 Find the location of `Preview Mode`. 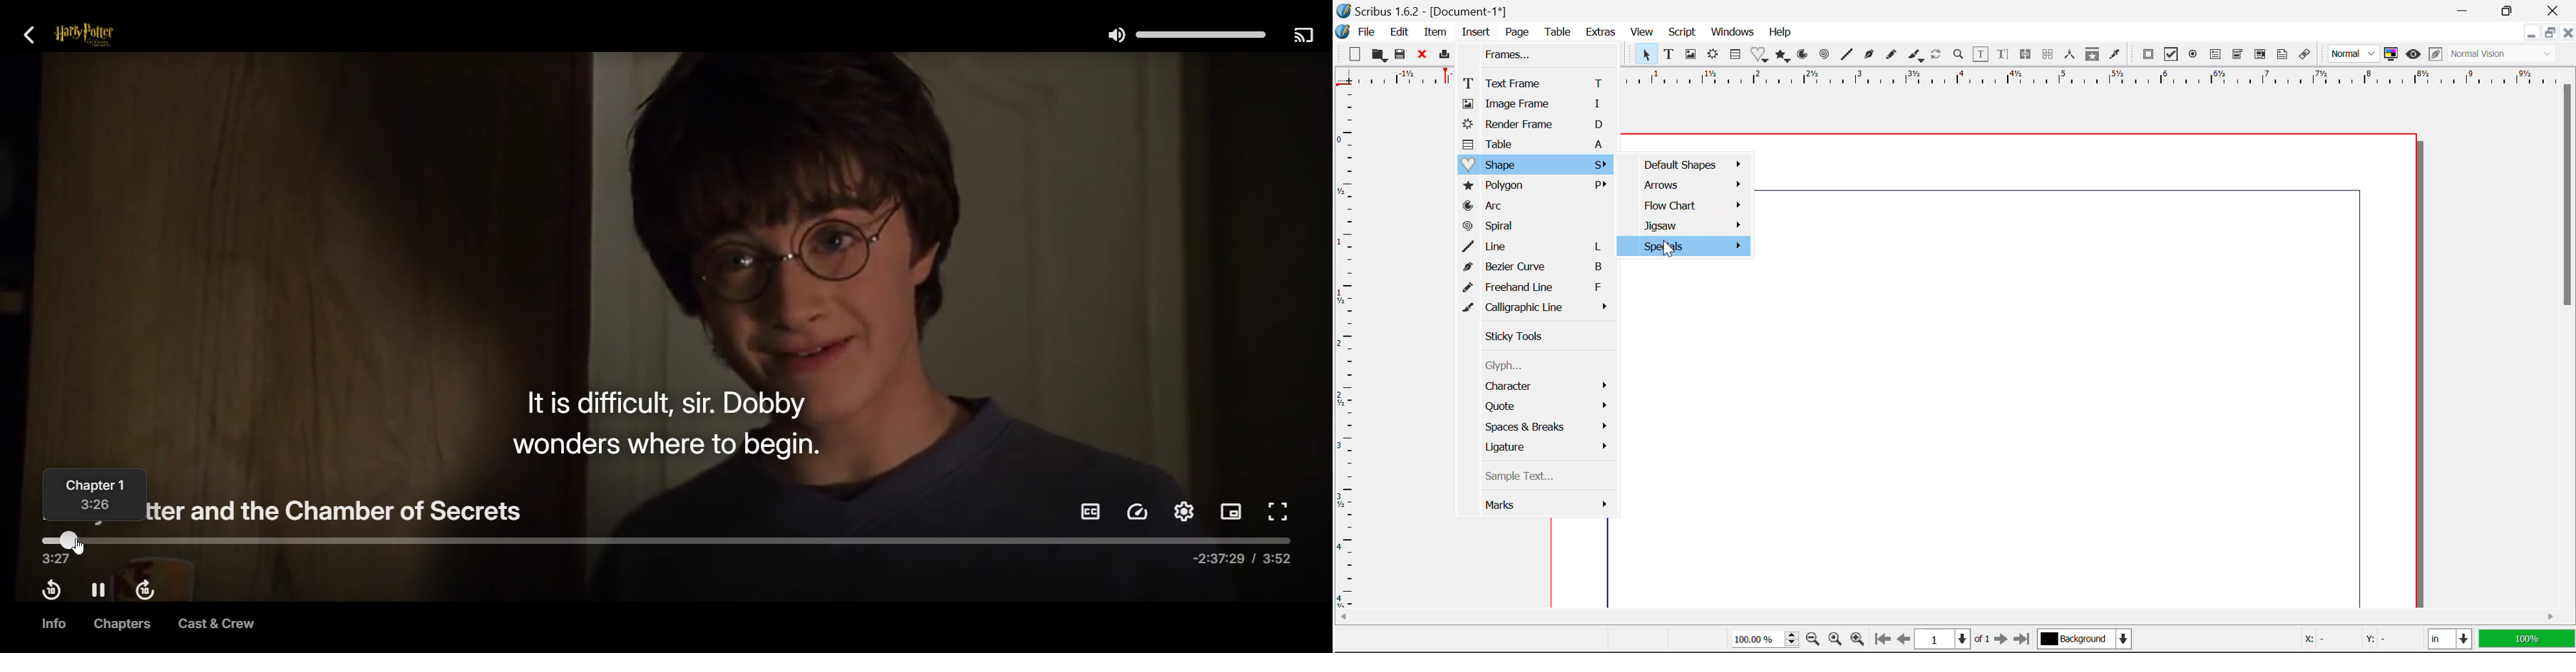

Preview Mode is located at coordinates (2414, 56).